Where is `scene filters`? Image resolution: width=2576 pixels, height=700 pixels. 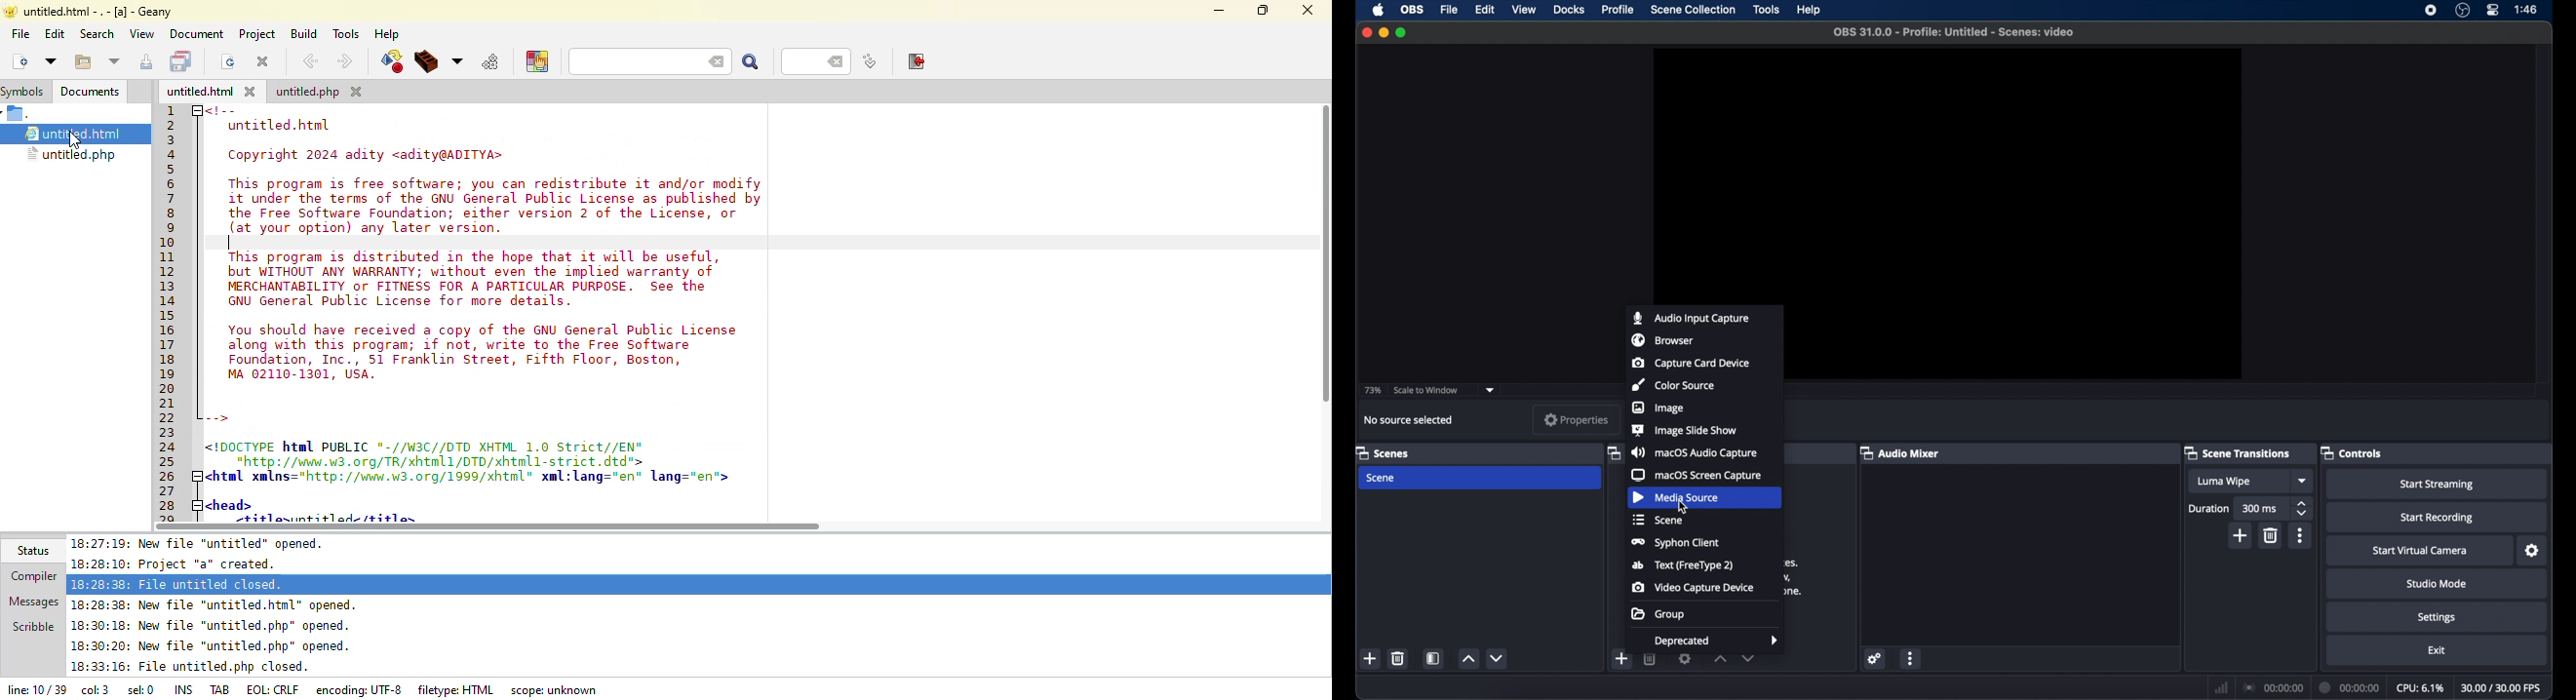
scene filters is located at coordinates (1433, 658).